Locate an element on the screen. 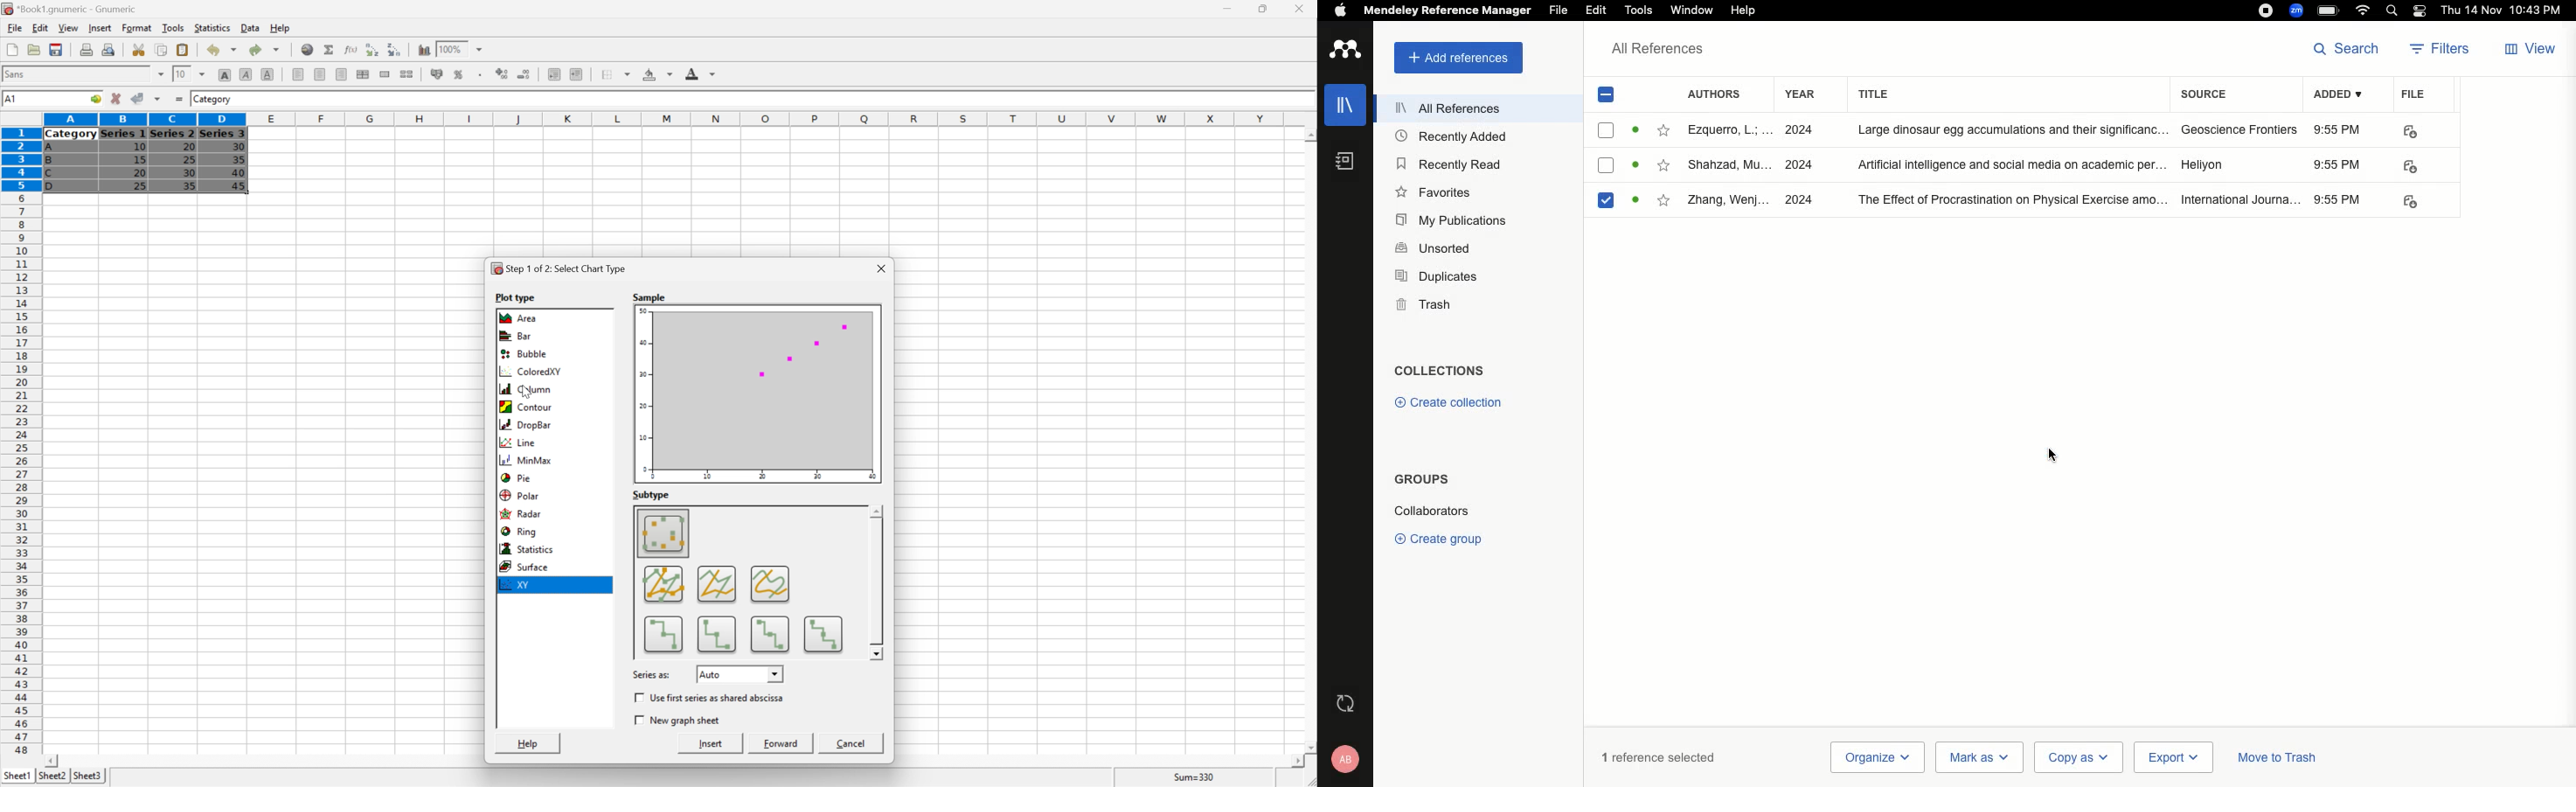  All references is located at coordinates (1658, 52).